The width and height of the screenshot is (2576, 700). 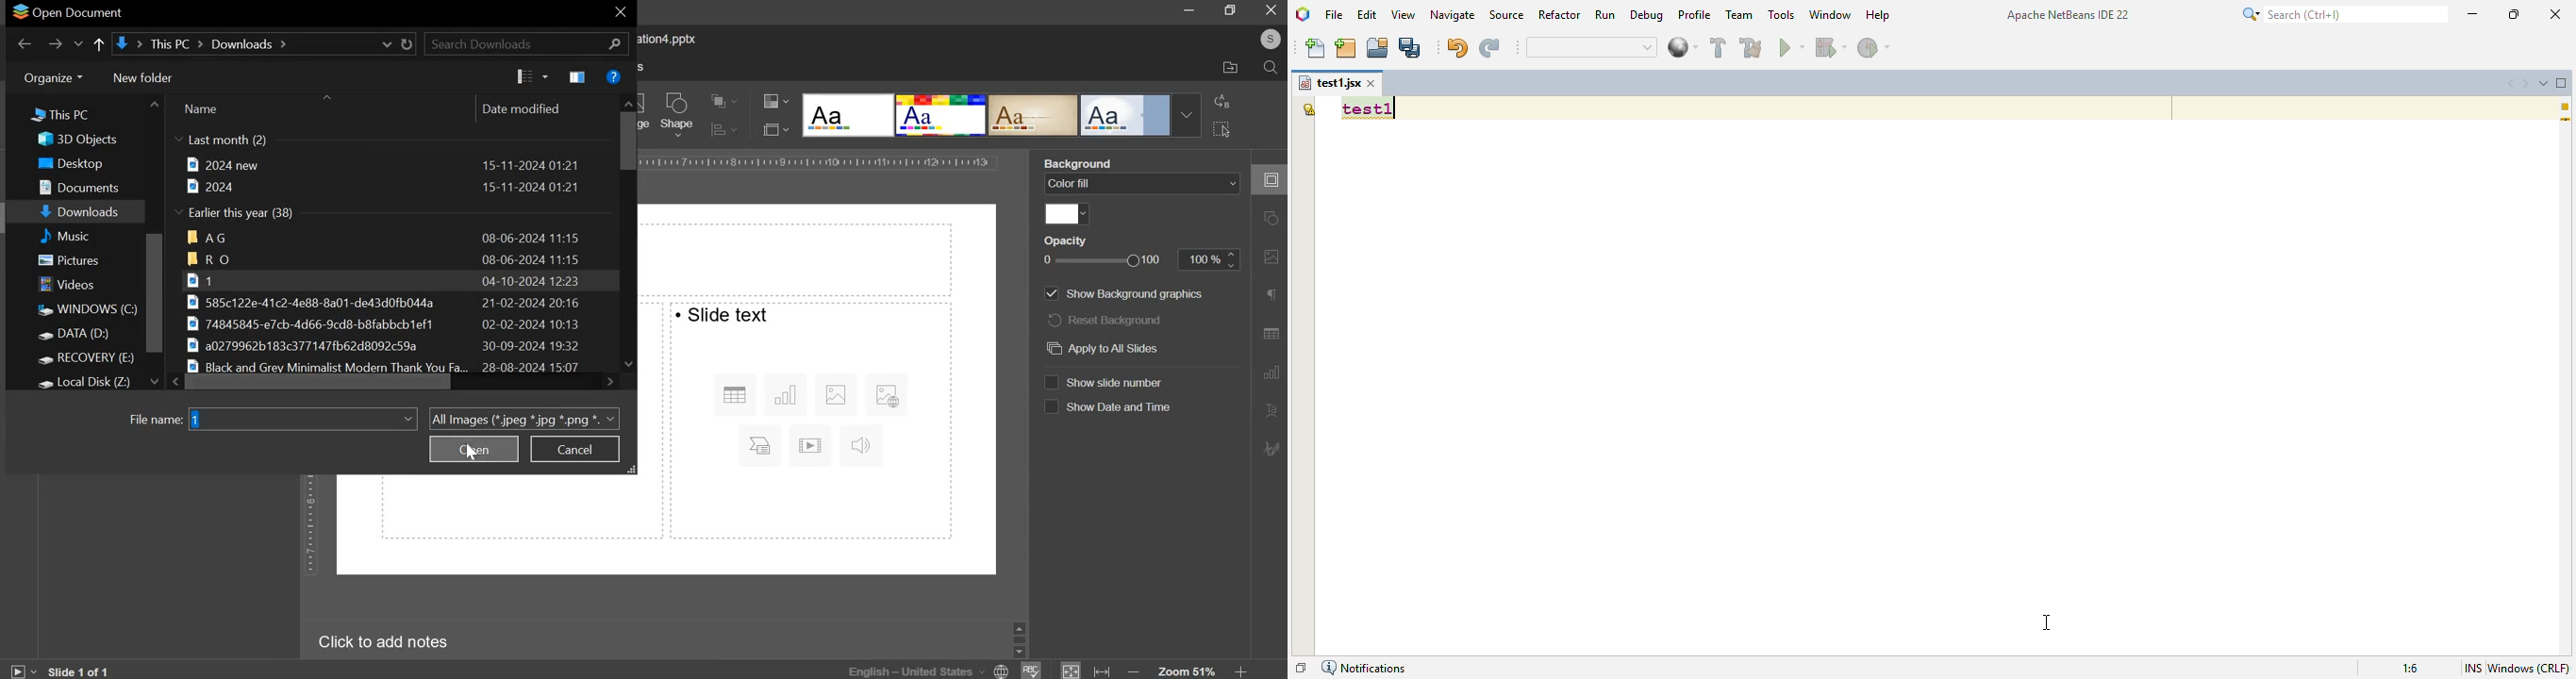 What do you see at coordinates (393, 382) in the screenshot?
I see `horizontal slider` at bounding box center [393, 382].